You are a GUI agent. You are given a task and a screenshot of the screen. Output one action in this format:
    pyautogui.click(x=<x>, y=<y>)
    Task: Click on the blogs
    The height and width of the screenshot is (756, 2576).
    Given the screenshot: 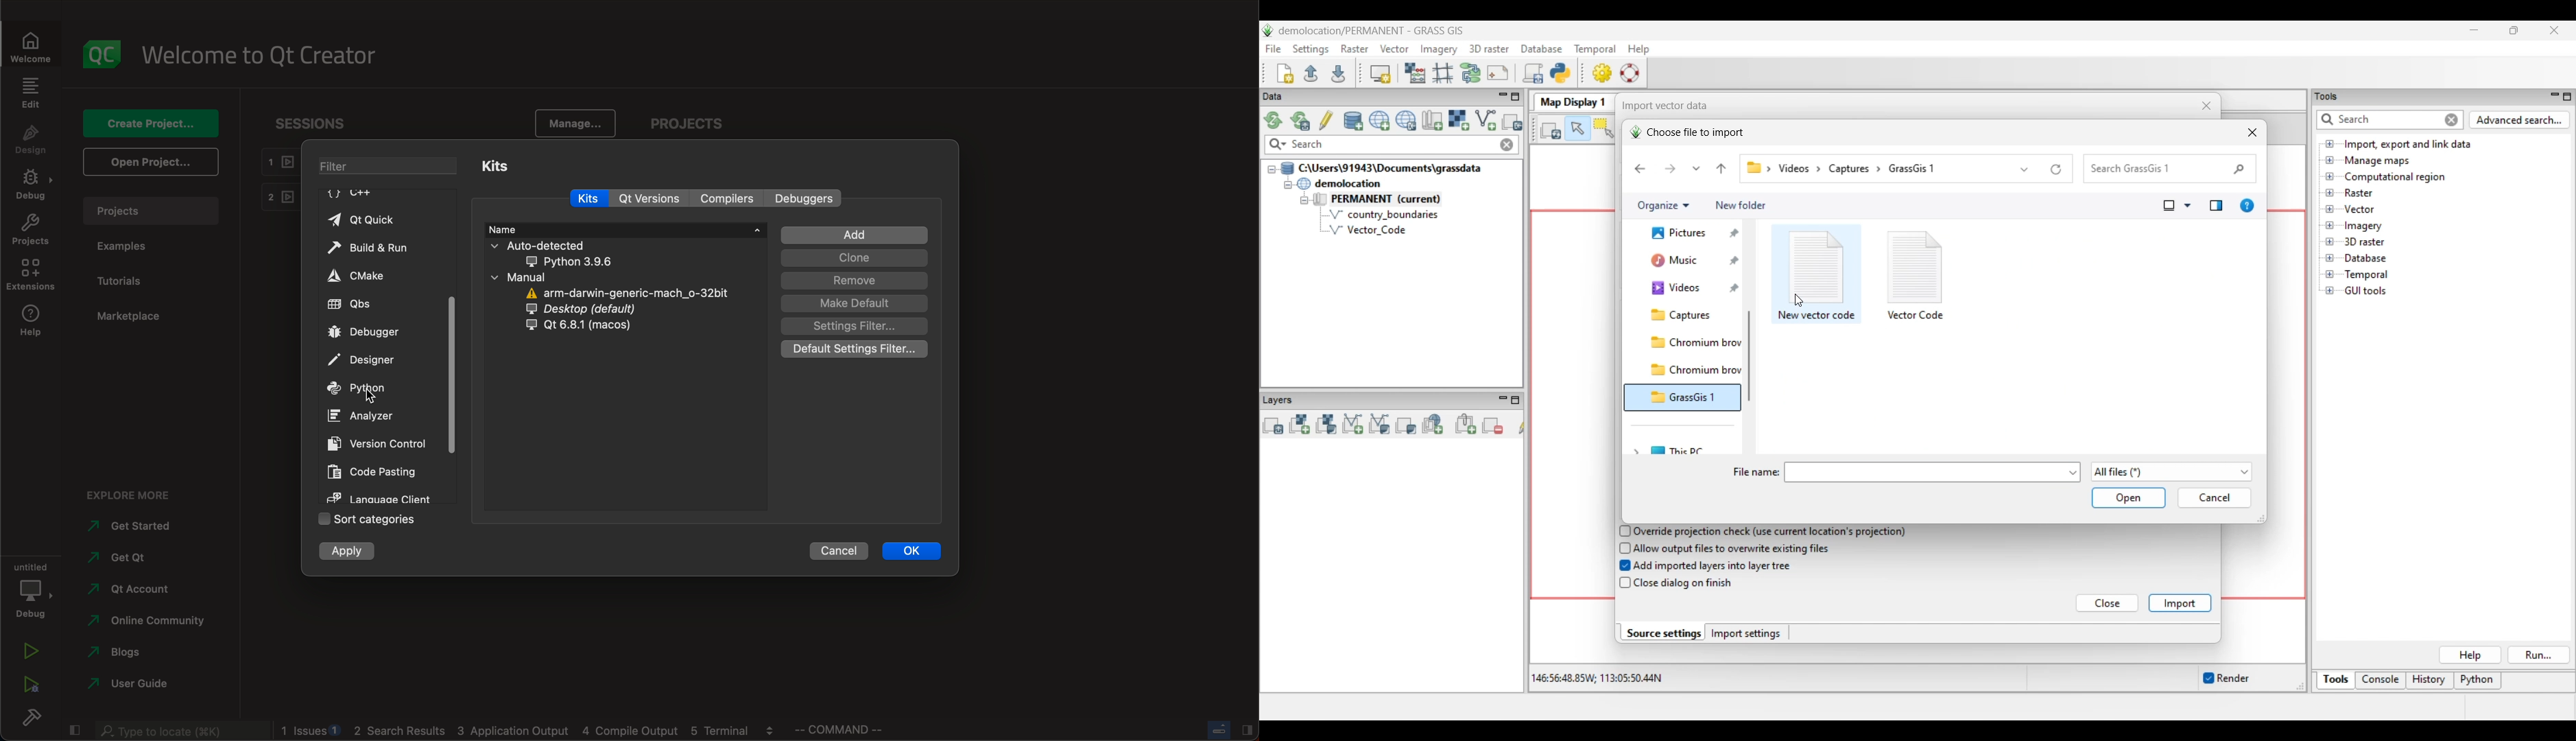 What is the action you would take?
    pyautogui.click(x=125, y=651)
    